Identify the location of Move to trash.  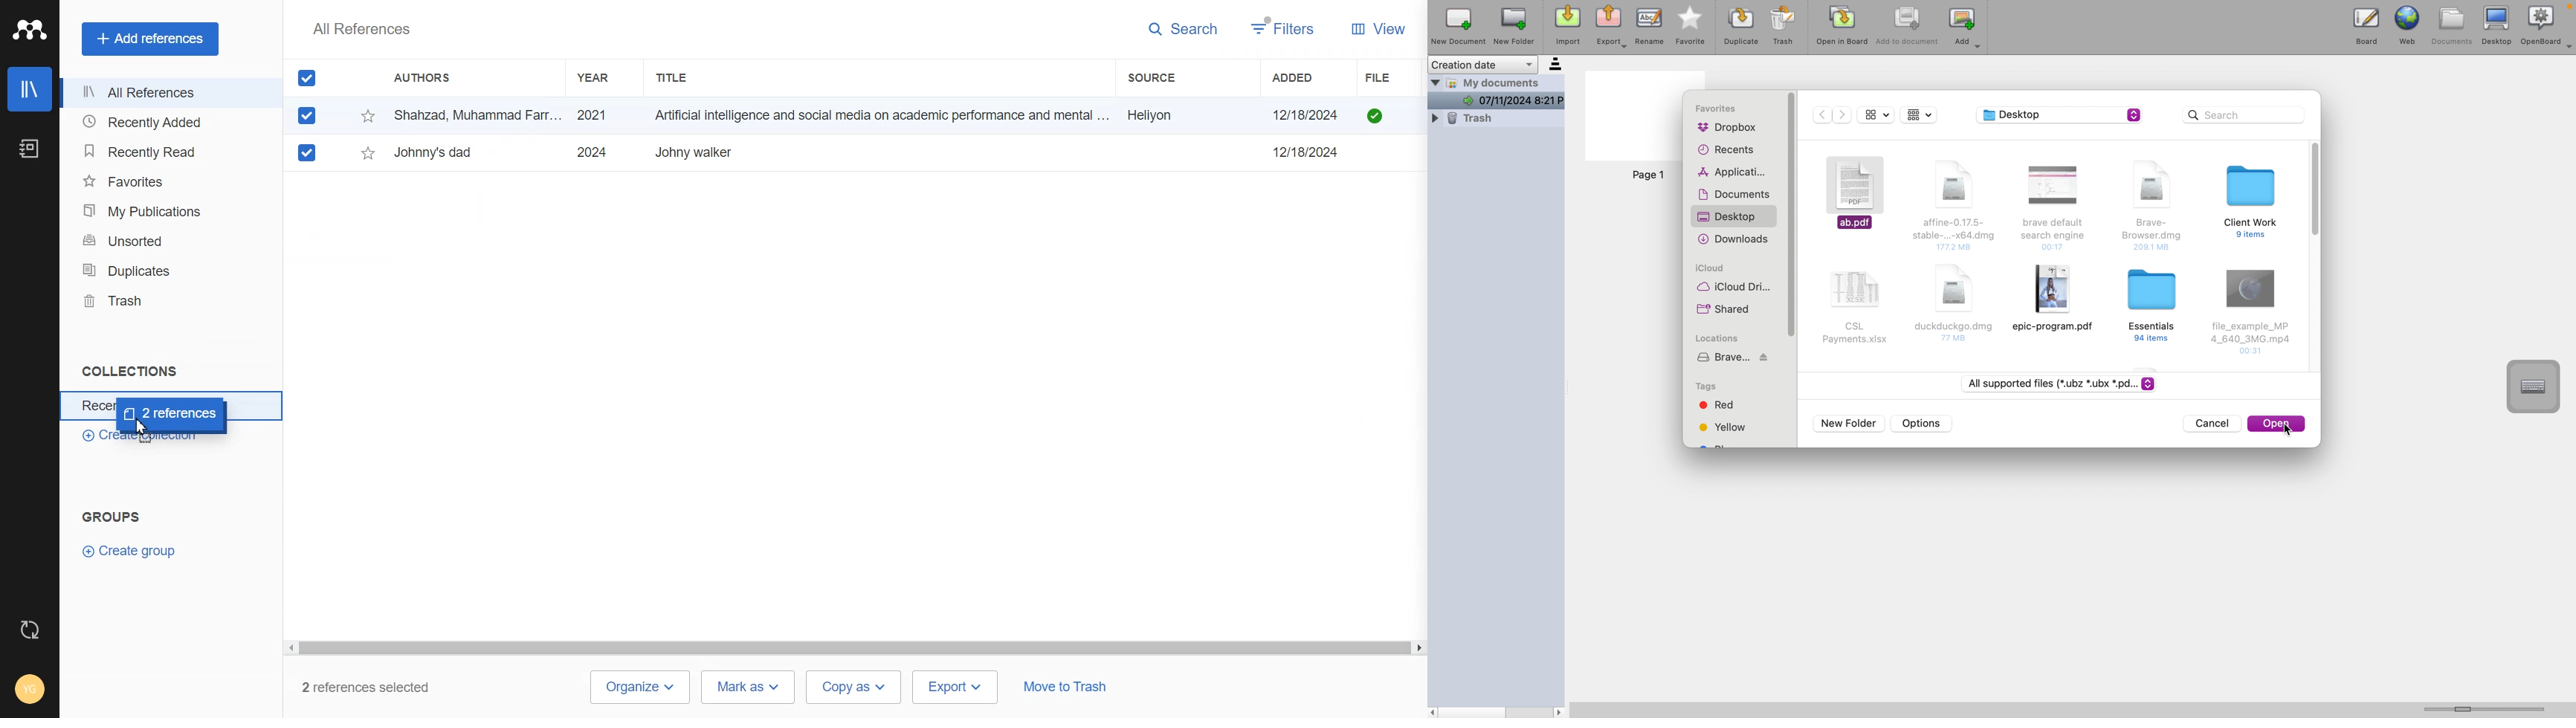
(1065, 688).